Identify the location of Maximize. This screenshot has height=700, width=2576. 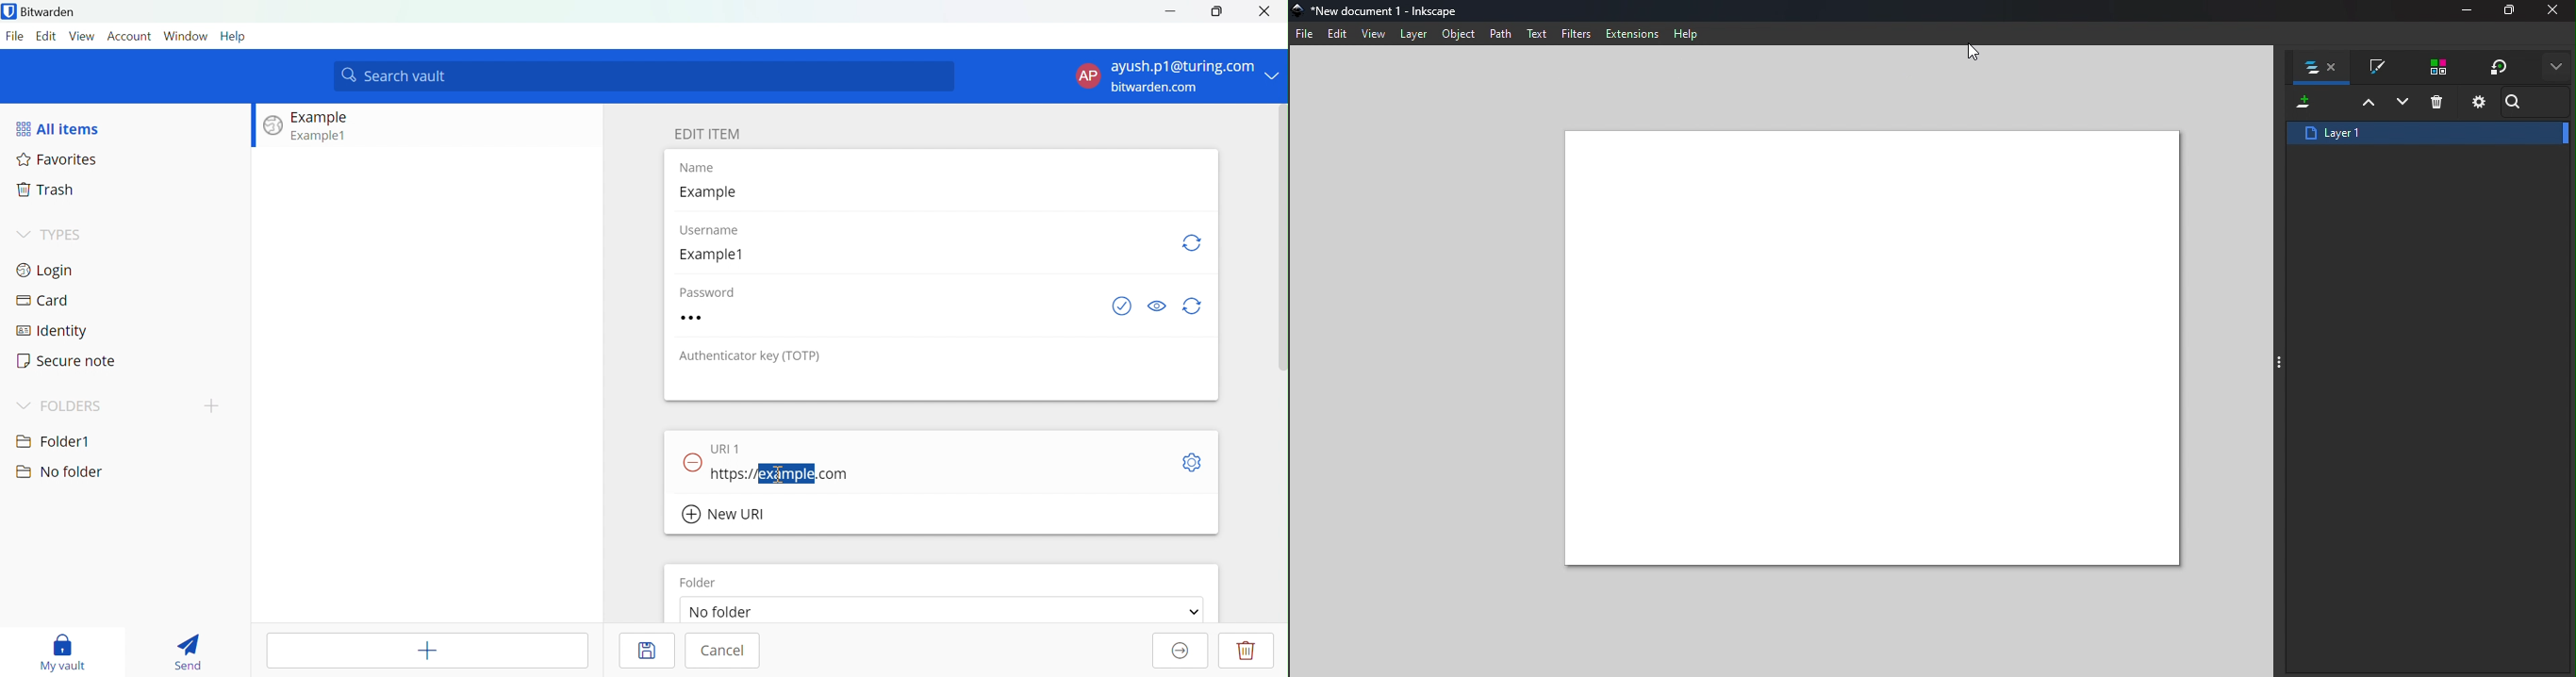
(2517, 11).